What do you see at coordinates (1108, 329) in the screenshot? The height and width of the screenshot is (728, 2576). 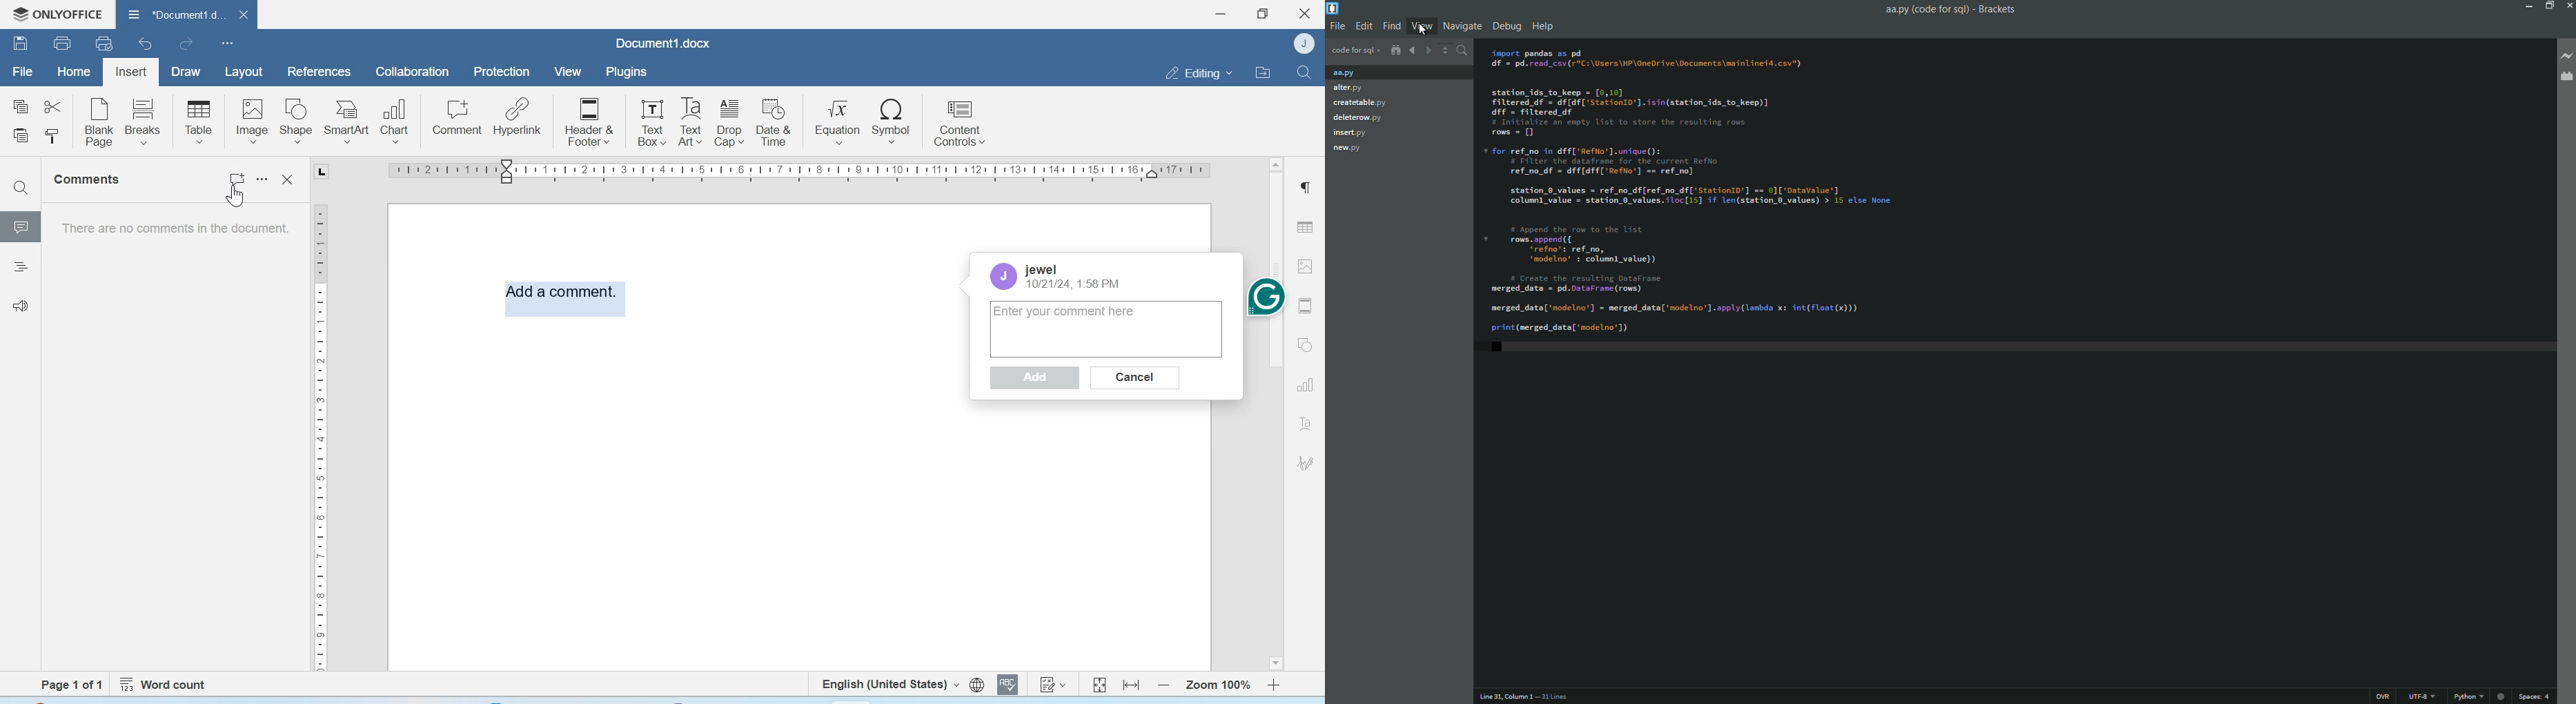 I see `Enter your comment here` at bounding box center [1108, 329].